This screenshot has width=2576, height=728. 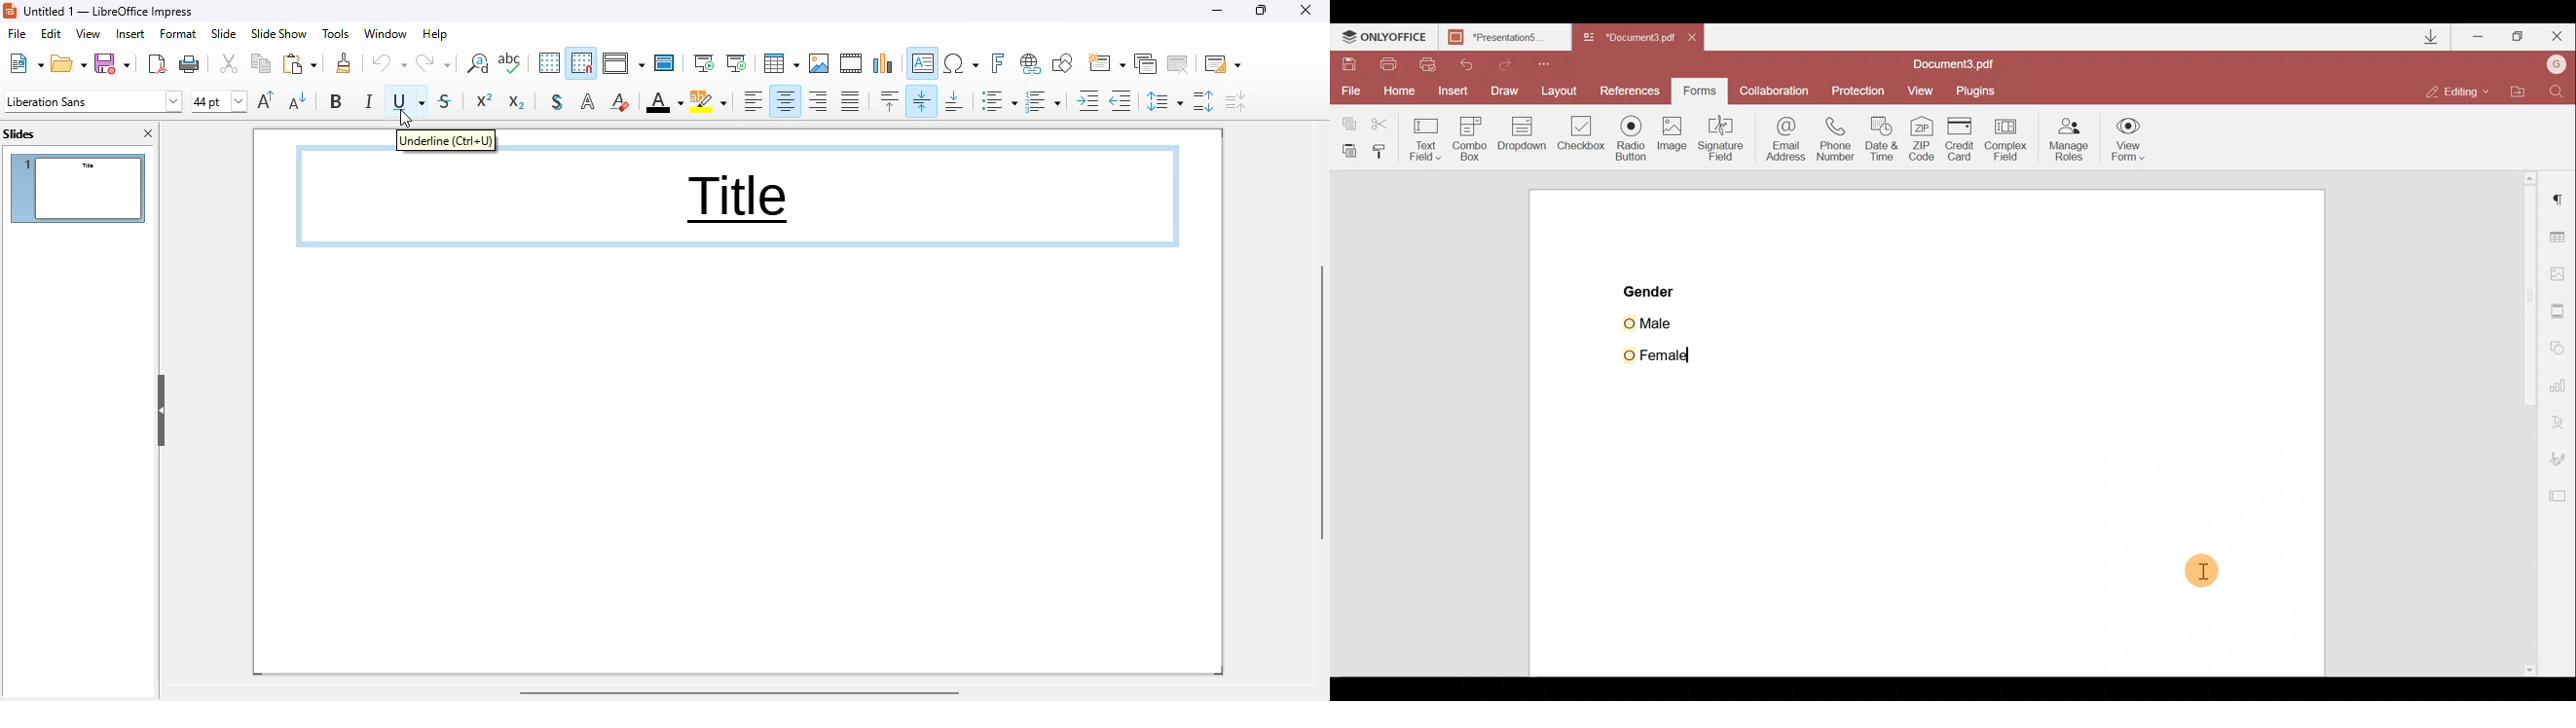 I want to click on Cursor, so click(x=1634, y=135).